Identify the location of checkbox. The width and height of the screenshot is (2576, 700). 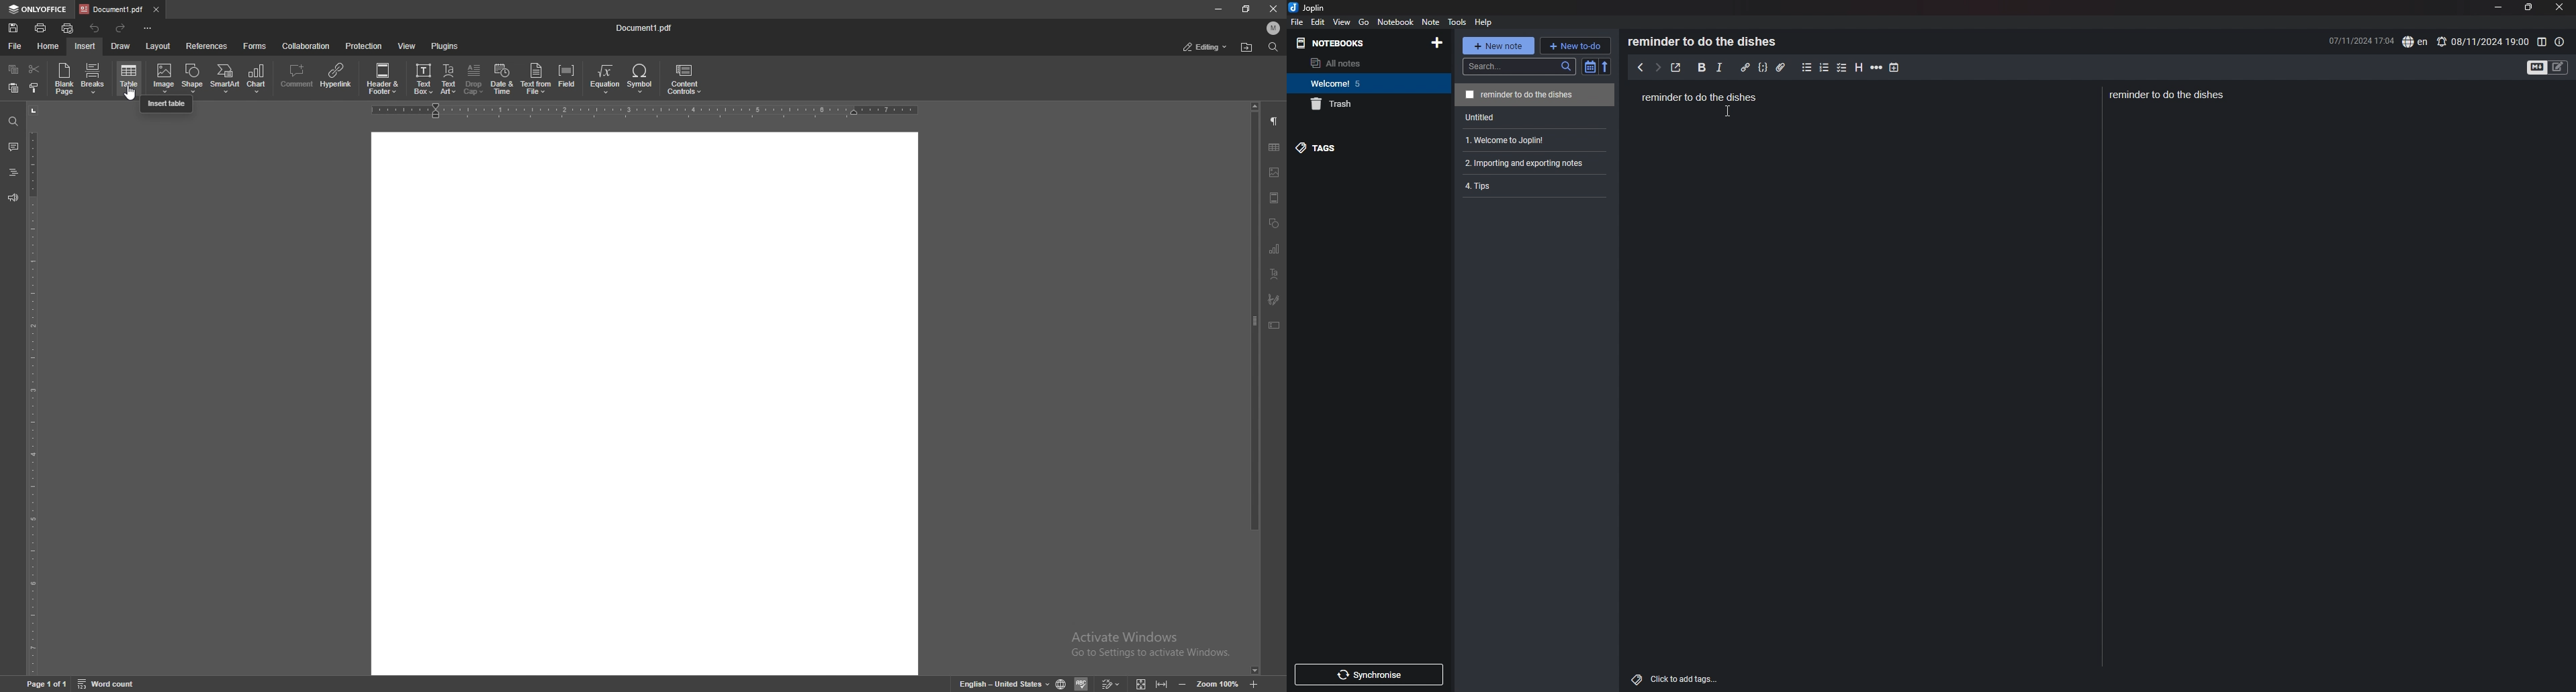
(1843, 68).